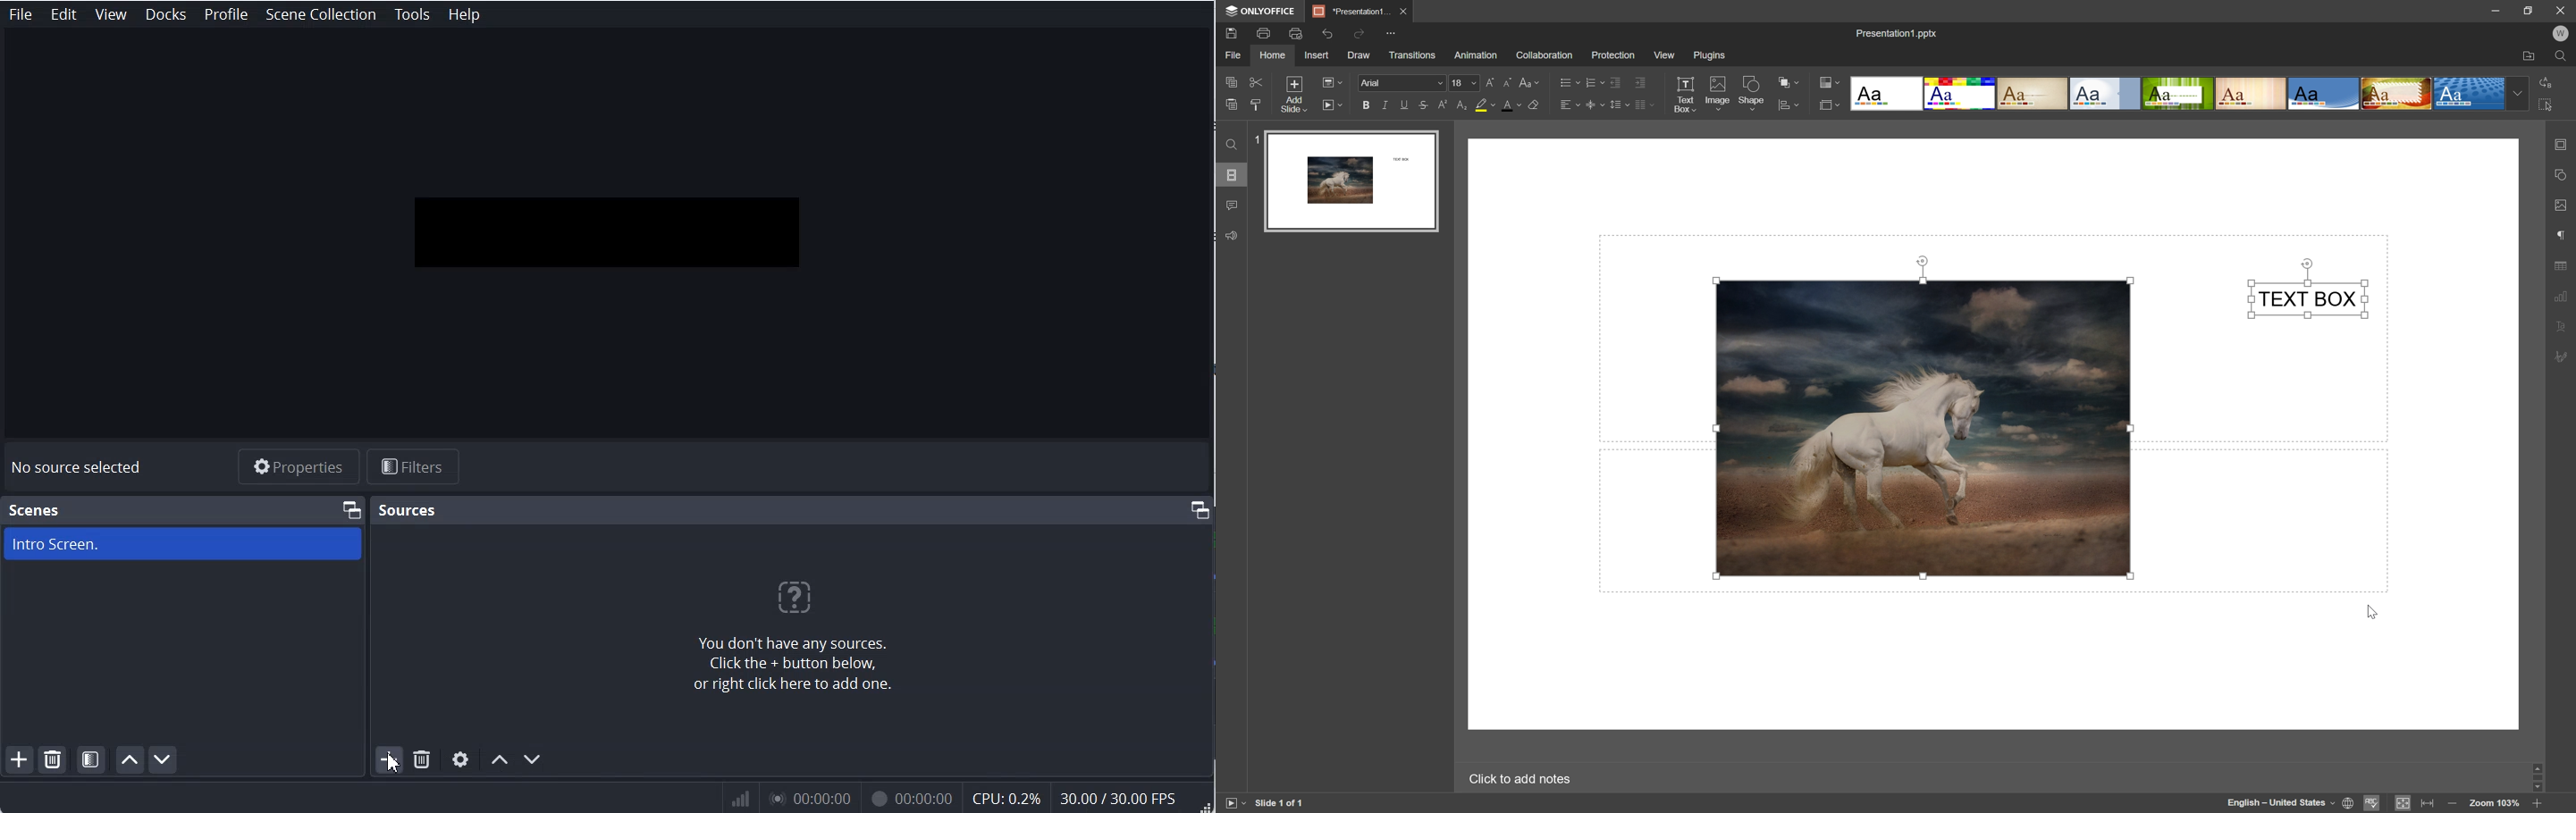 This screenshot has width=2576, height=840. What do you see at coordinates (1507, 81) in the screenshot?
I see `decrement font size` at bounding box center [1507, 81].